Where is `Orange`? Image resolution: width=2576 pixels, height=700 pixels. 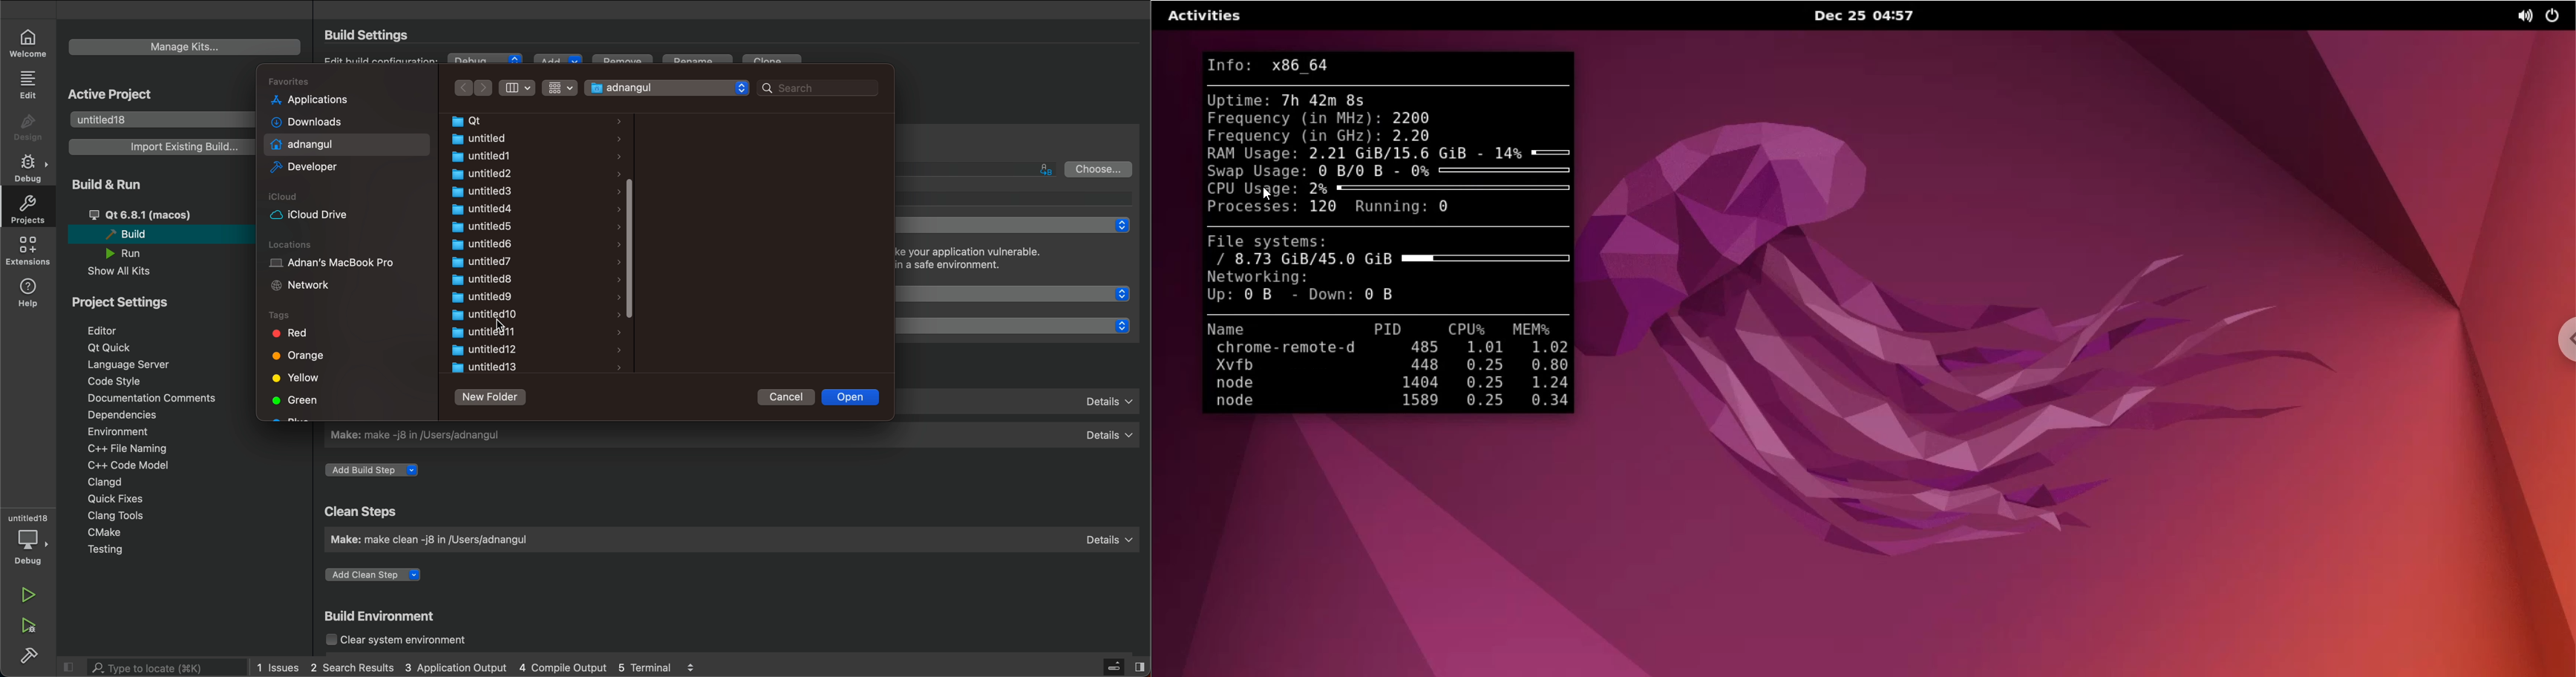
Orange is located at coordinates (296, 355).